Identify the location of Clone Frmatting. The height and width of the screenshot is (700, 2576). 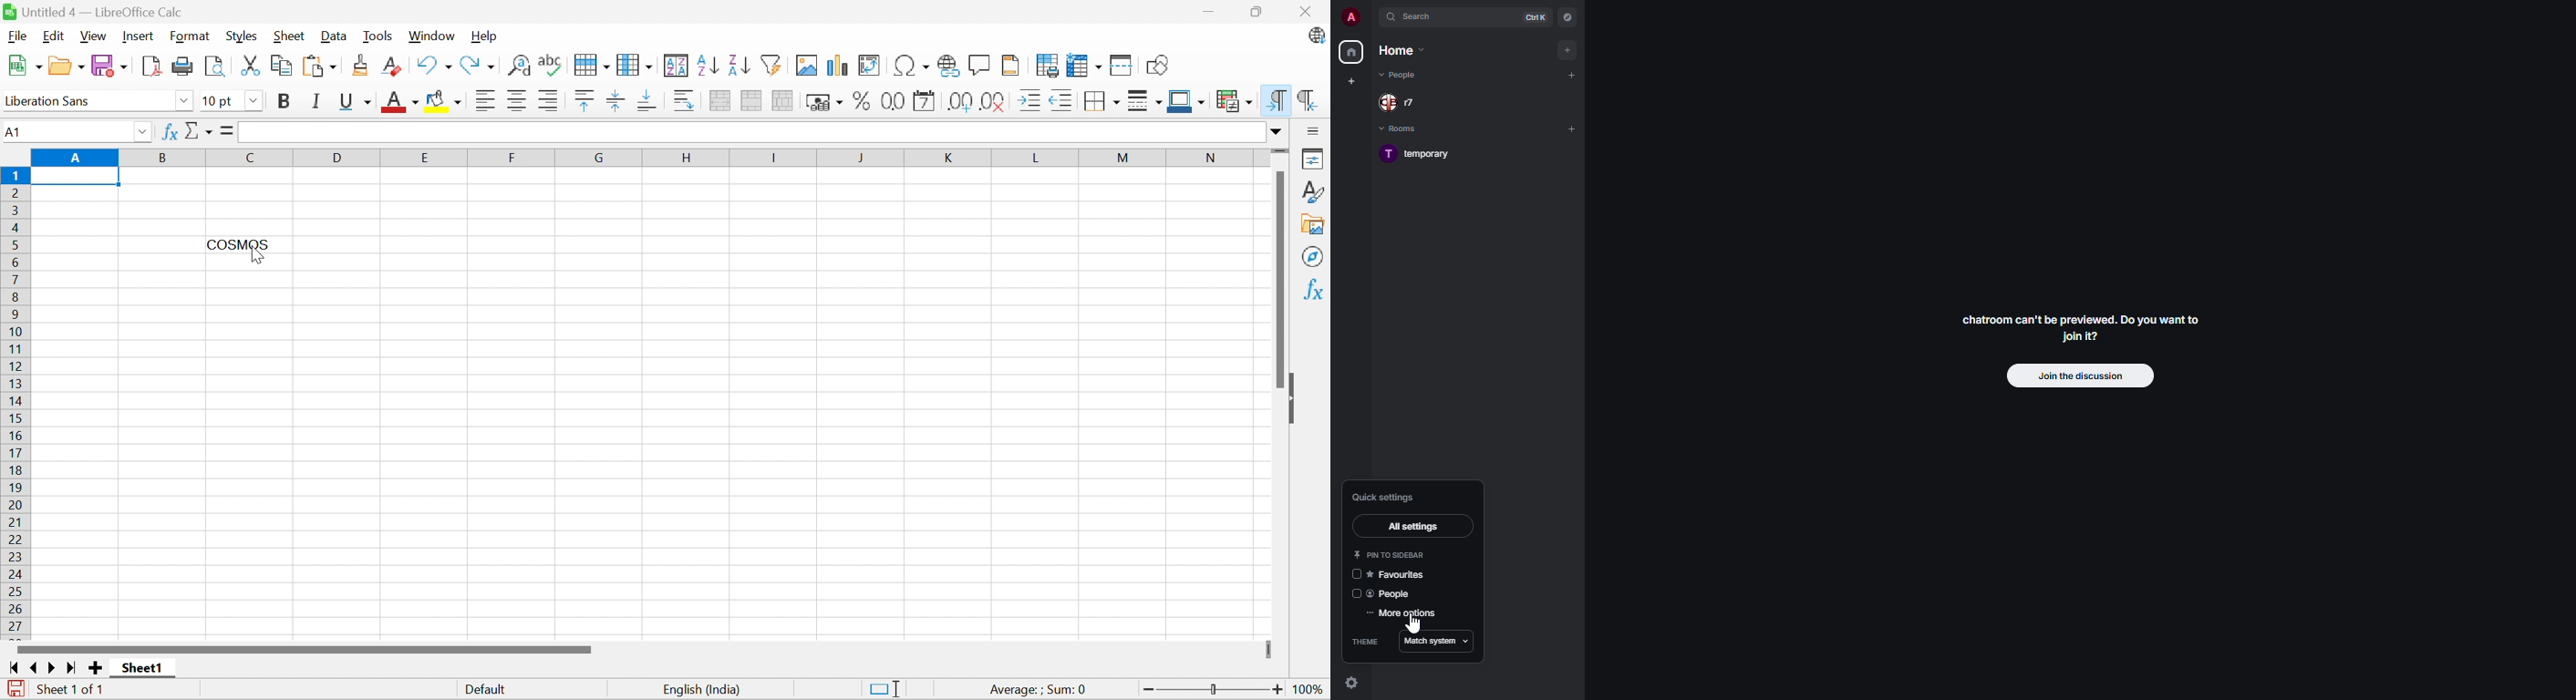
(363, 64).